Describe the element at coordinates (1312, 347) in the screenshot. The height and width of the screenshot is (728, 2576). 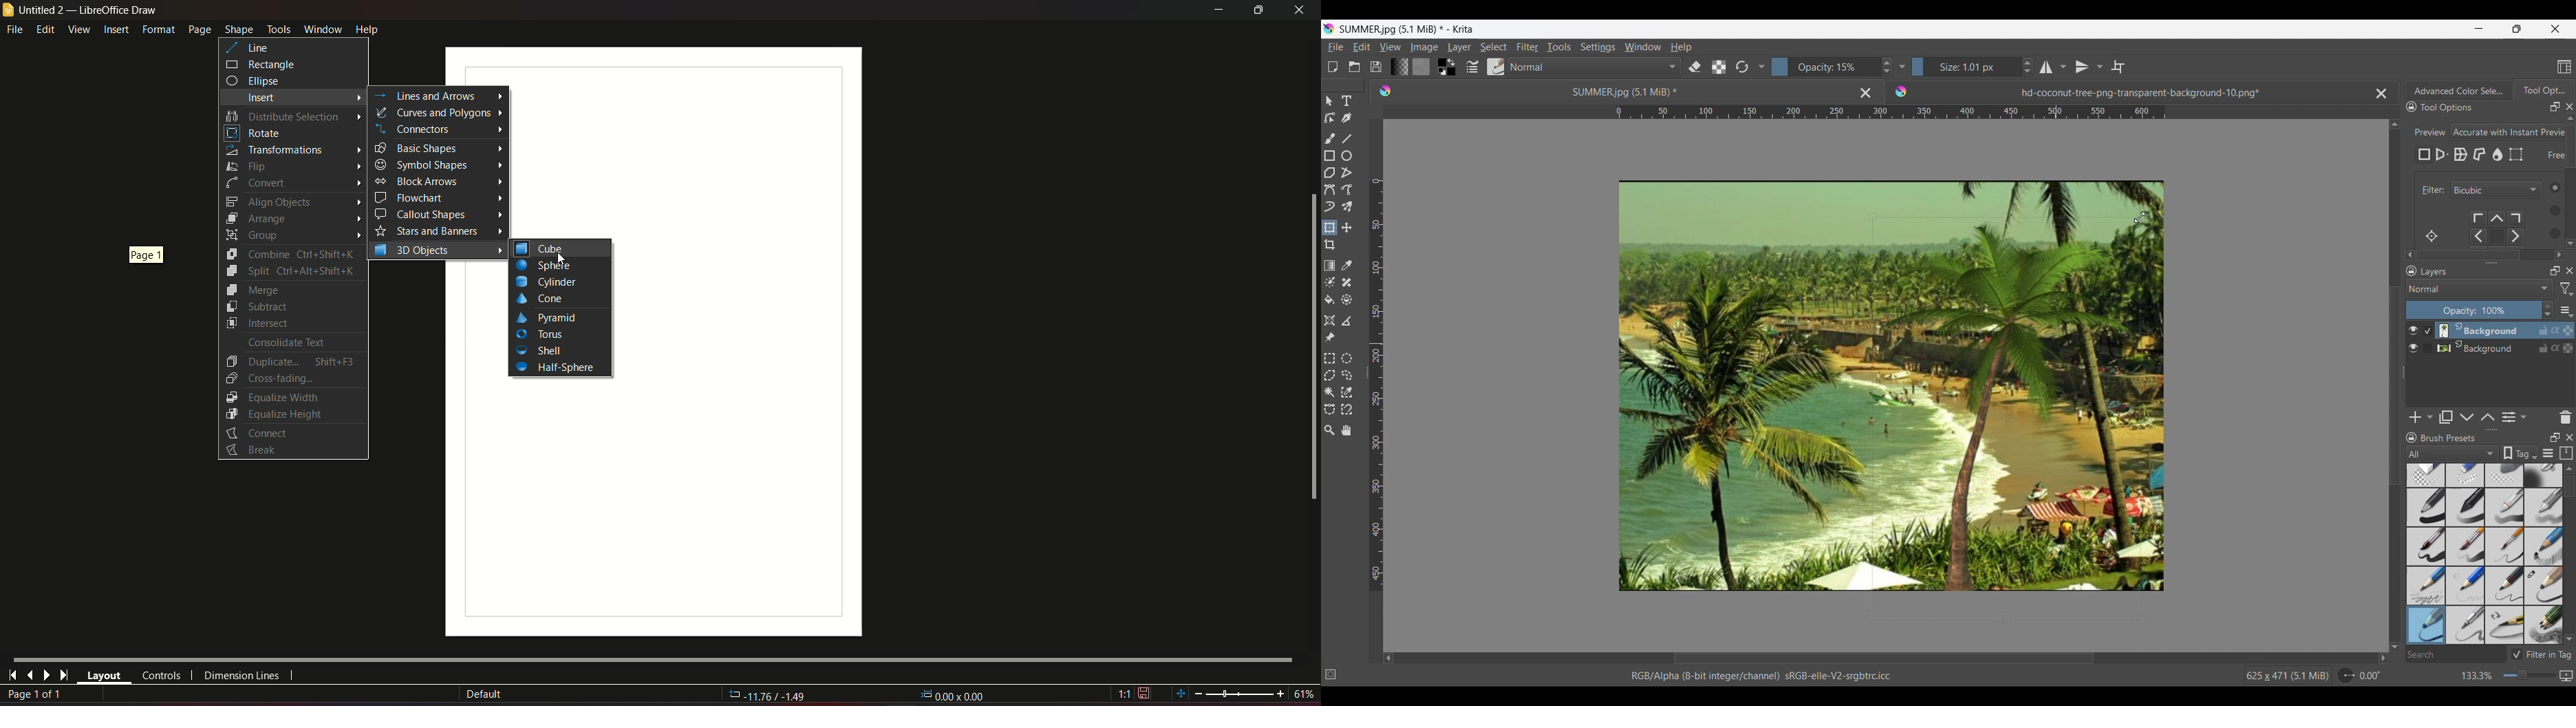
I see `scrollbar` at that location.